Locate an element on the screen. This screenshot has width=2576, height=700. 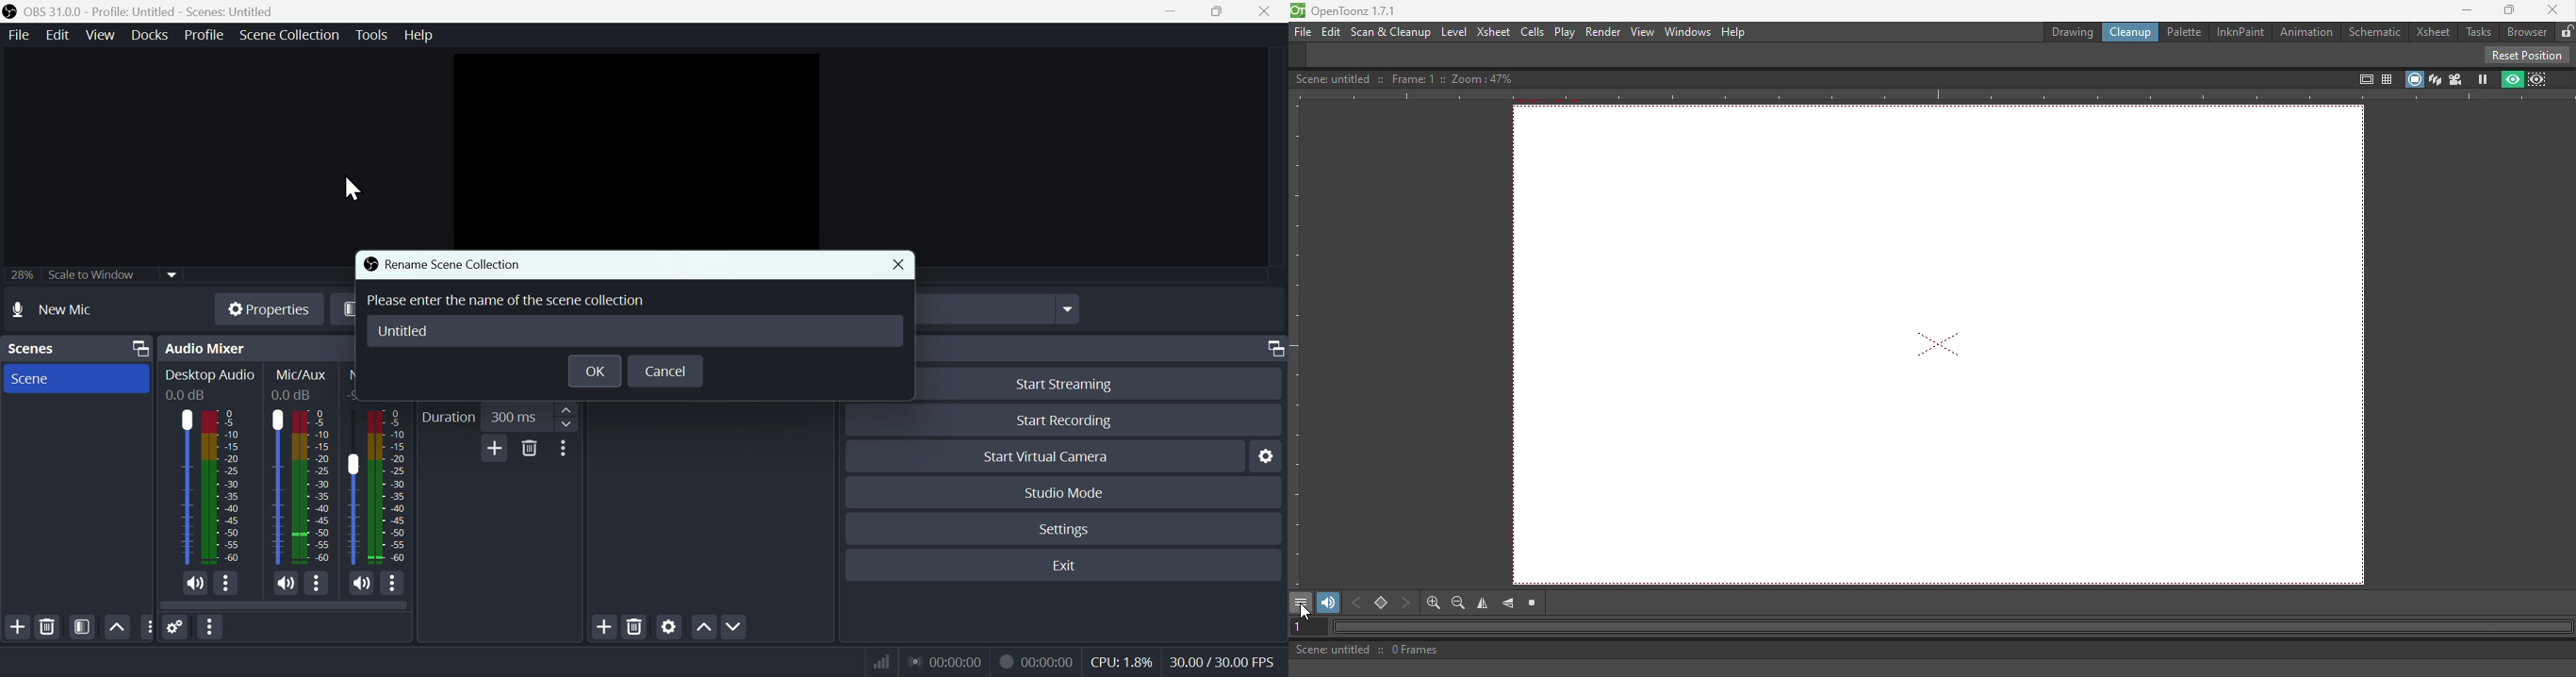
More Options is located at coordinates (395, 584).